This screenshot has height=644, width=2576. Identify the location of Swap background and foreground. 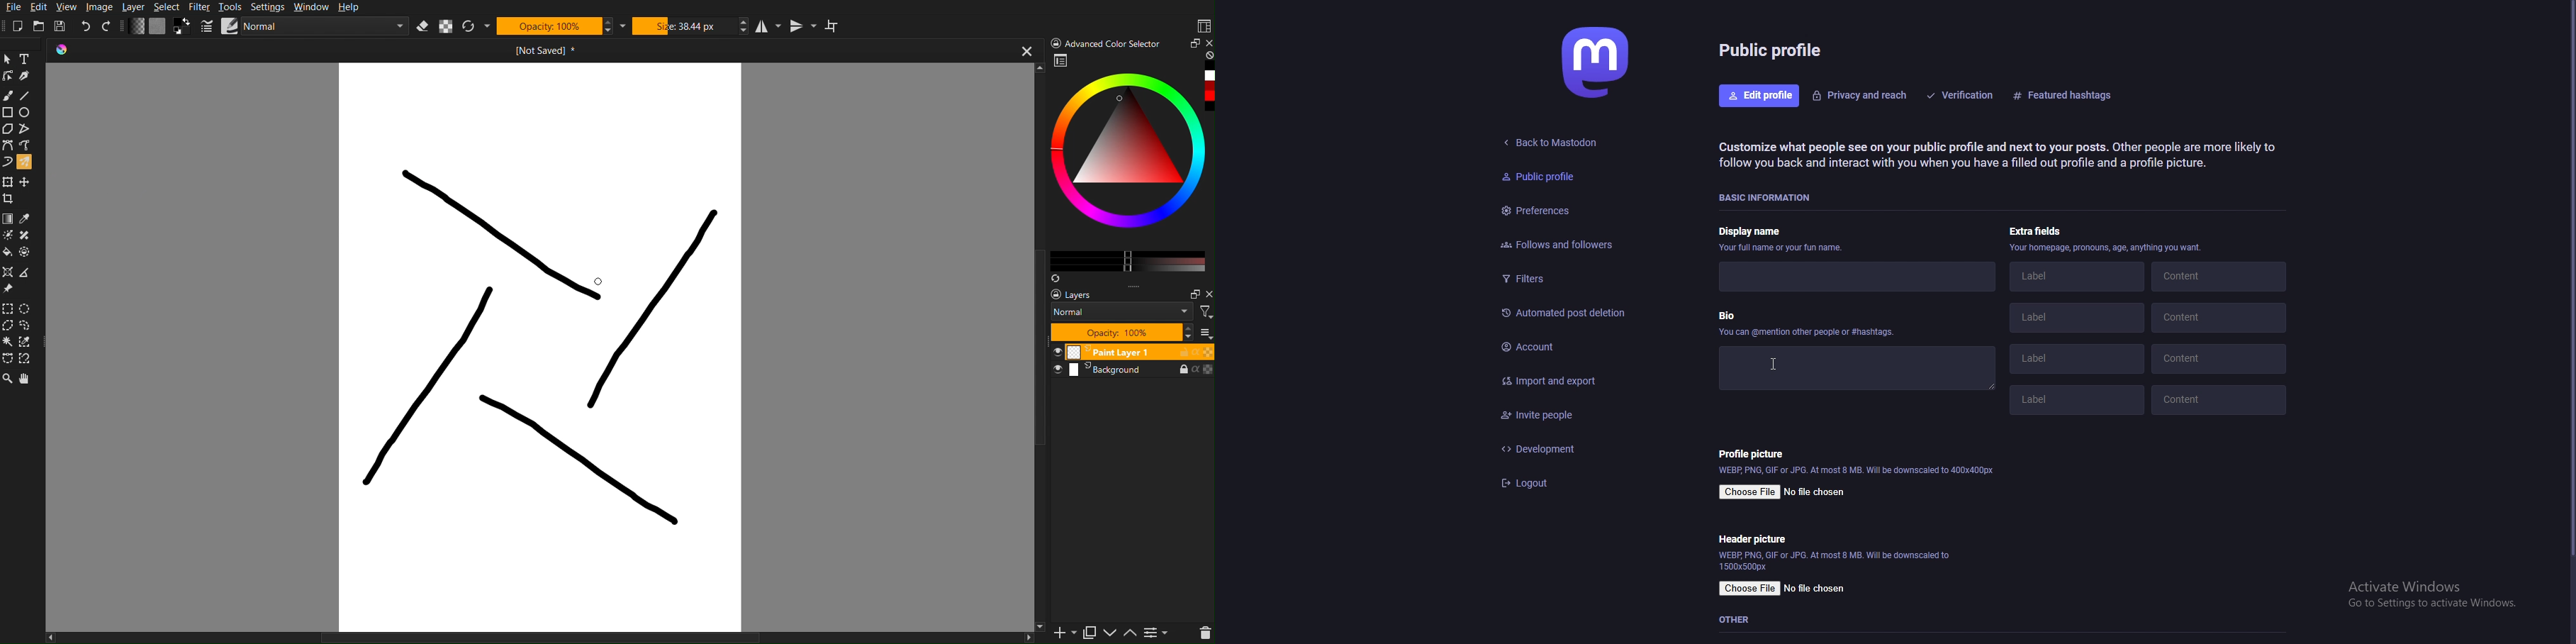
(184, 26).